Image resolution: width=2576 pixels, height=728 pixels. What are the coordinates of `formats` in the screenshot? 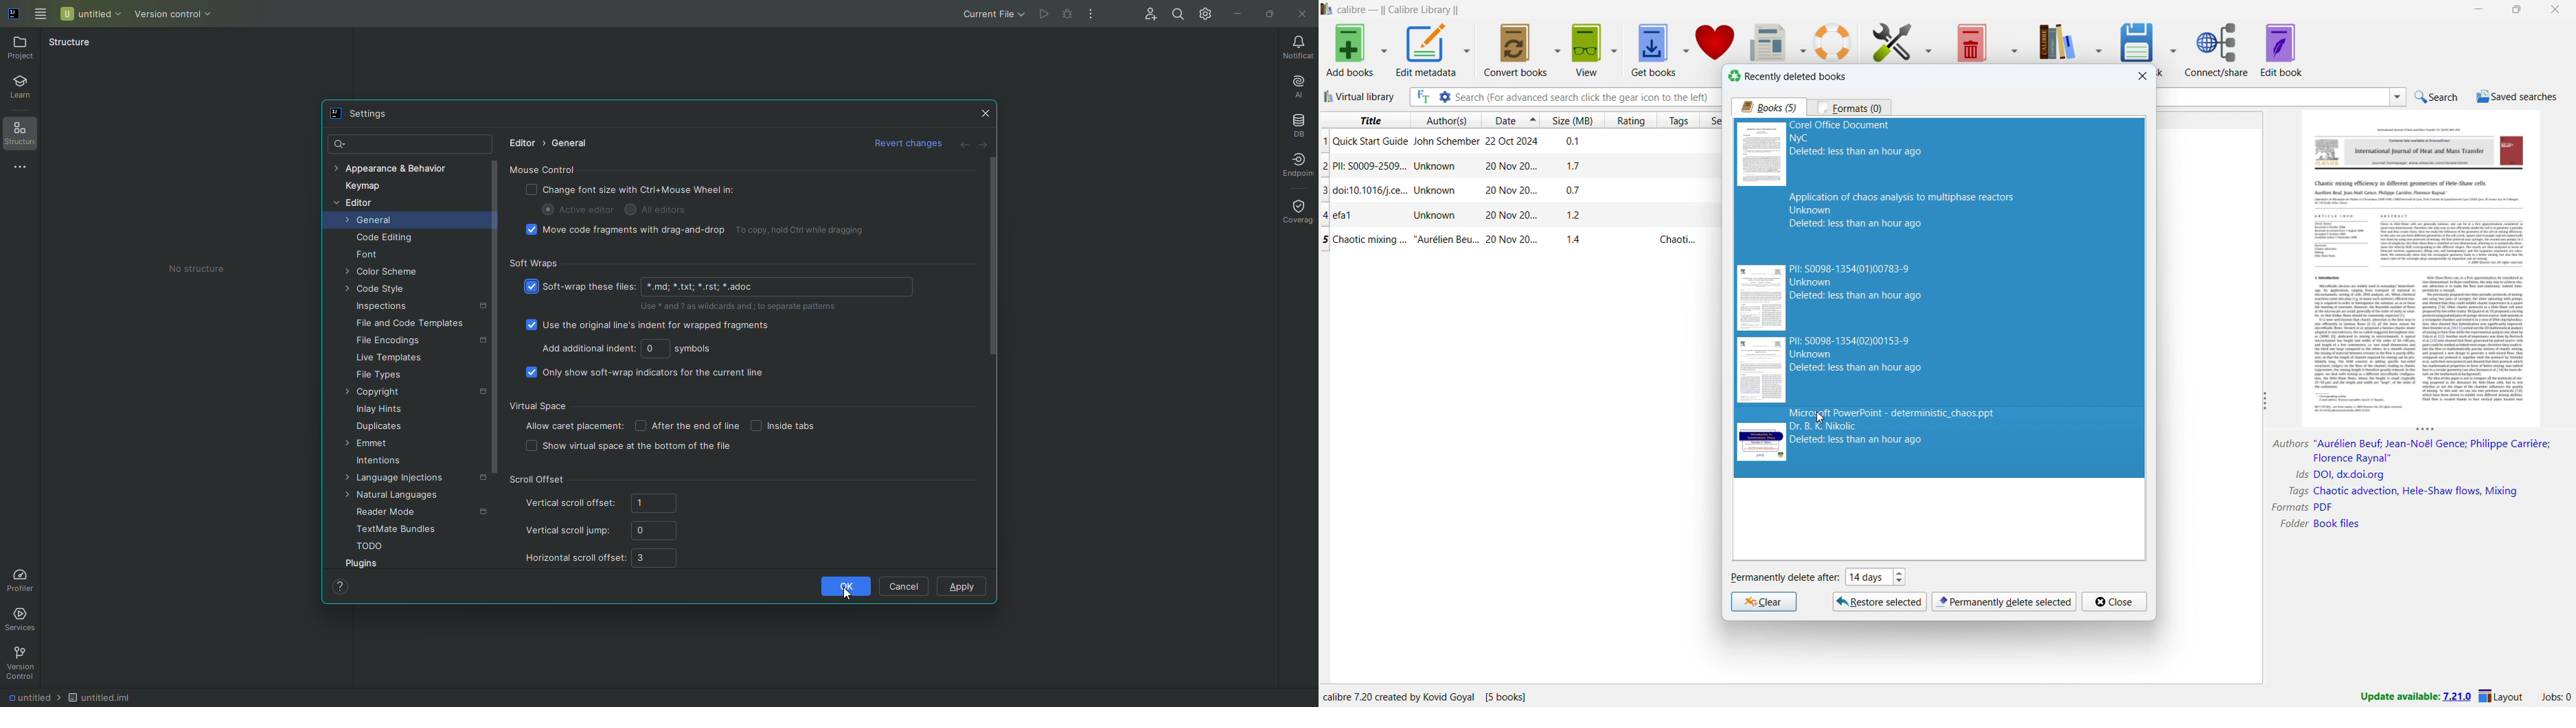 It's located at (1850, 107).